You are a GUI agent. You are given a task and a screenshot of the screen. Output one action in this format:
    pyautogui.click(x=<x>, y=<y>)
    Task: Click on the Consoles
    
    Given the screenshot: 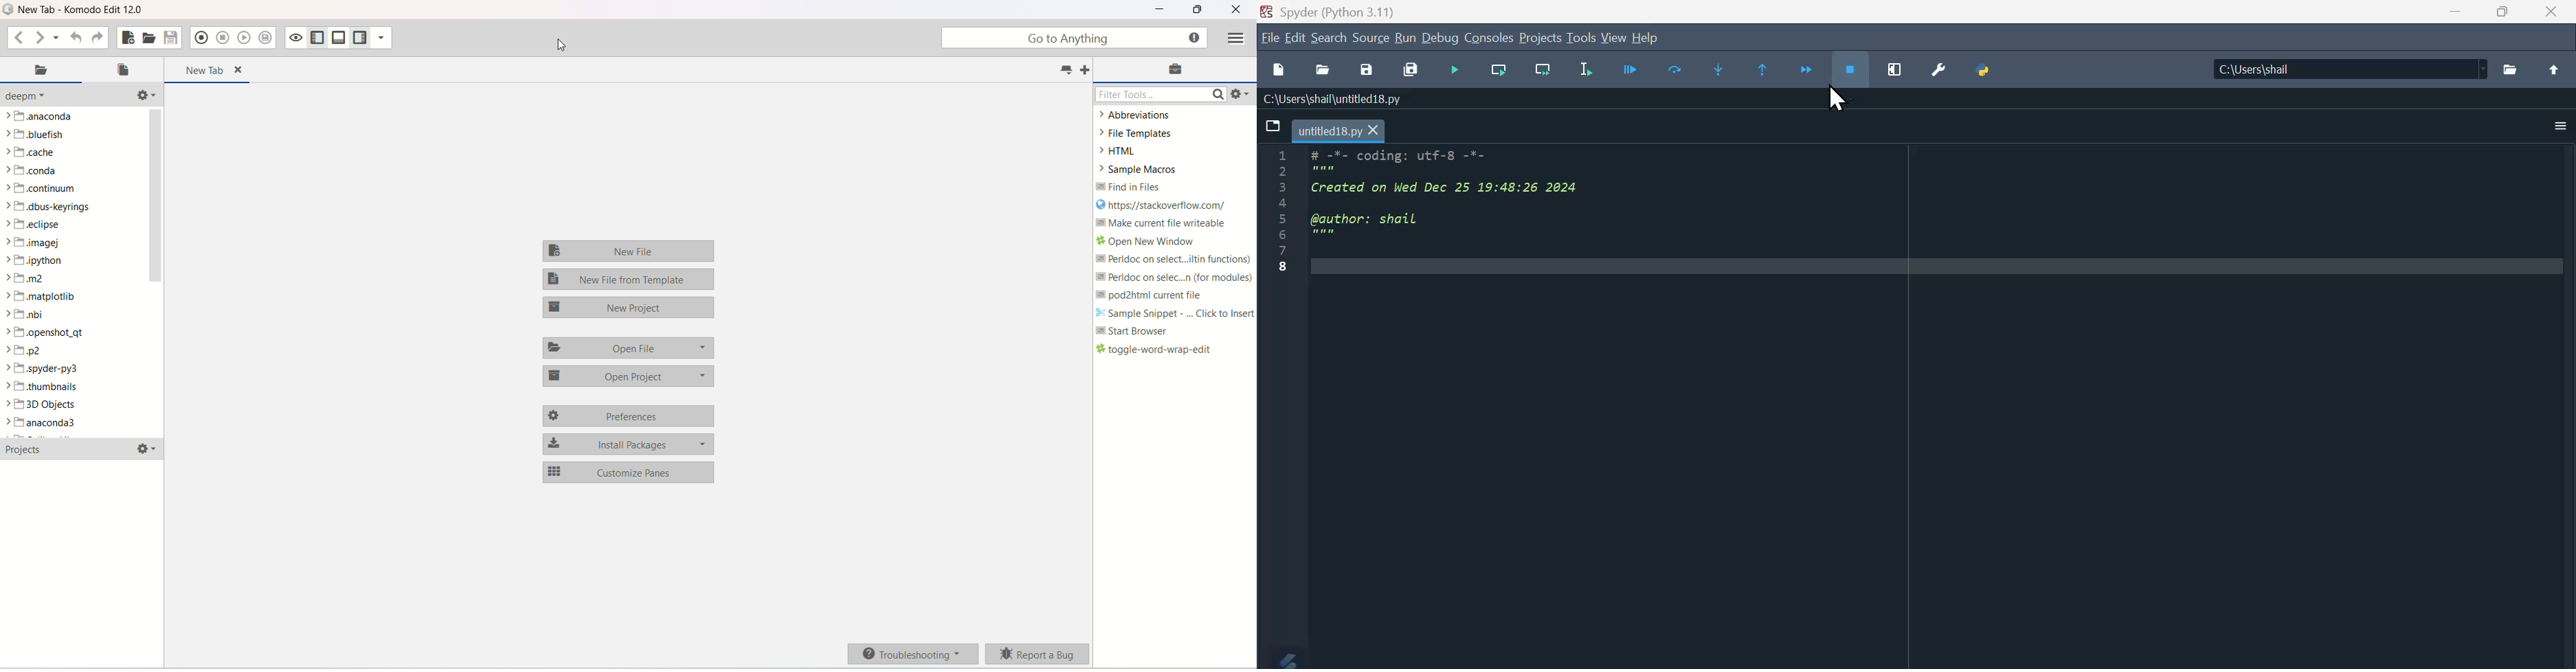 What is the action you would take?
    pyautogui.click(x=1490, y=37)
    